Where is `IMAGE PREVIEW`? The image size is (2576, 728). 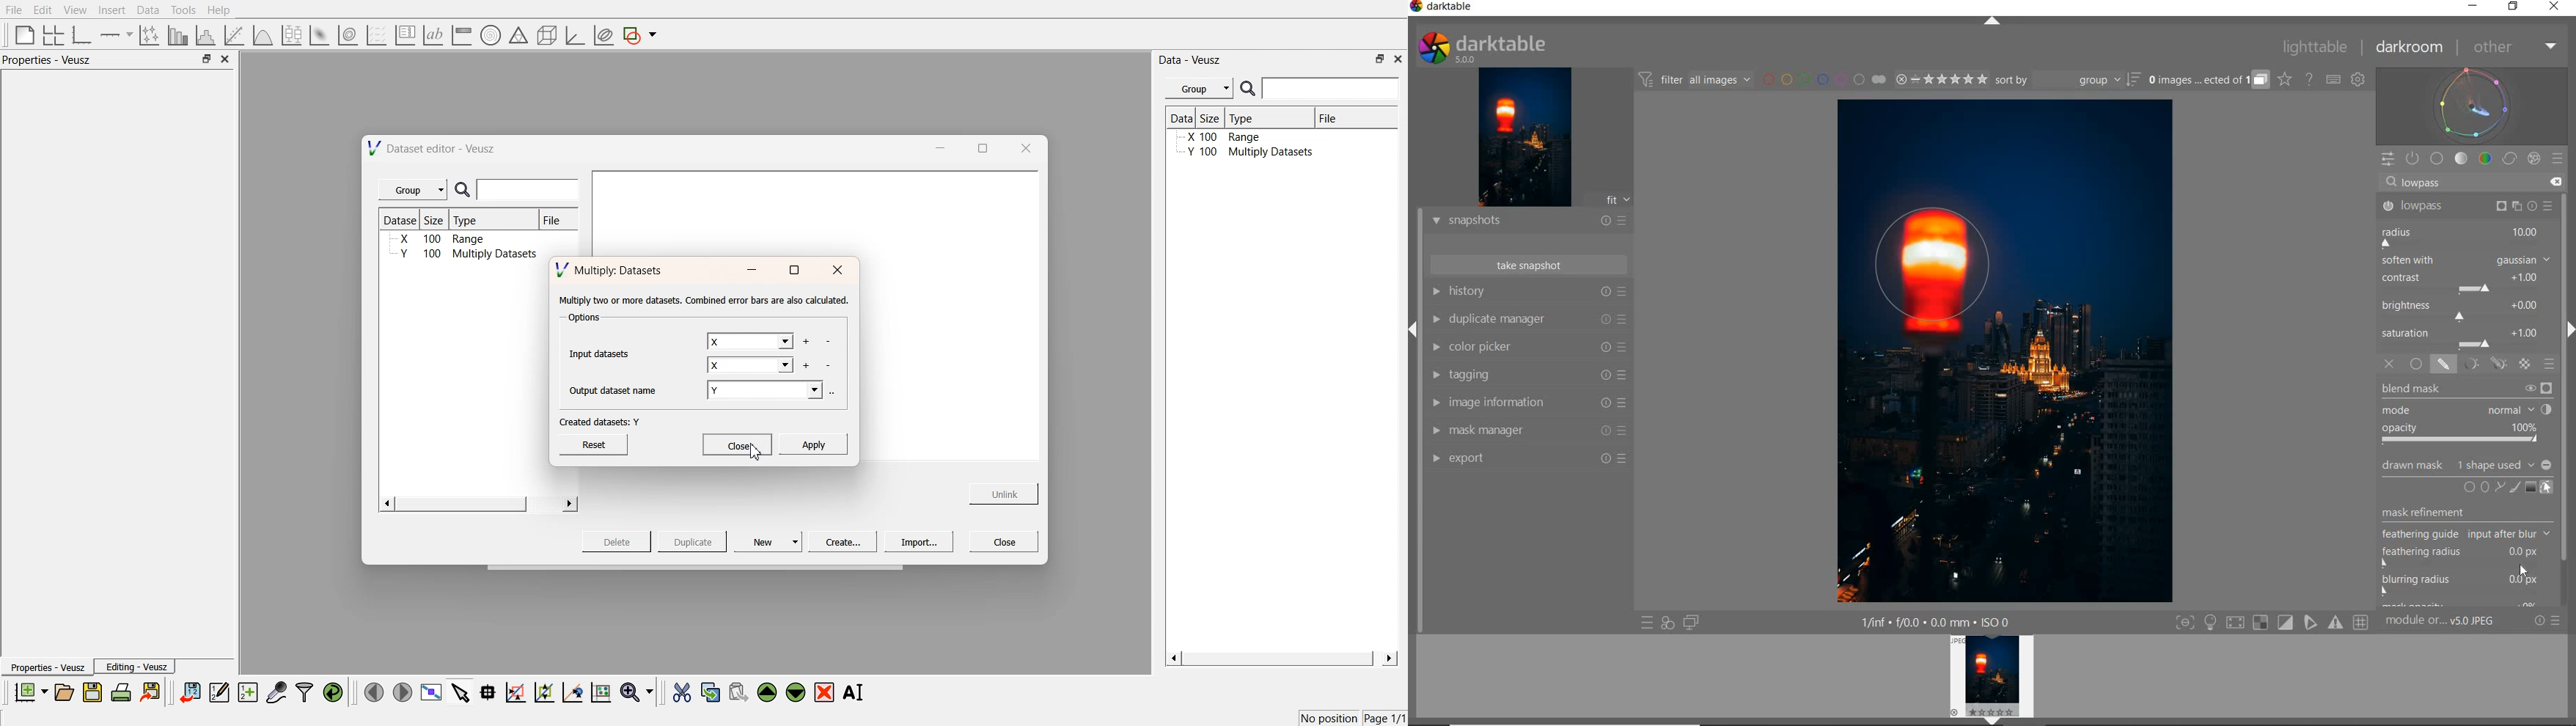
IMAGE PREVIEW is located at coordinates (1525, 136).